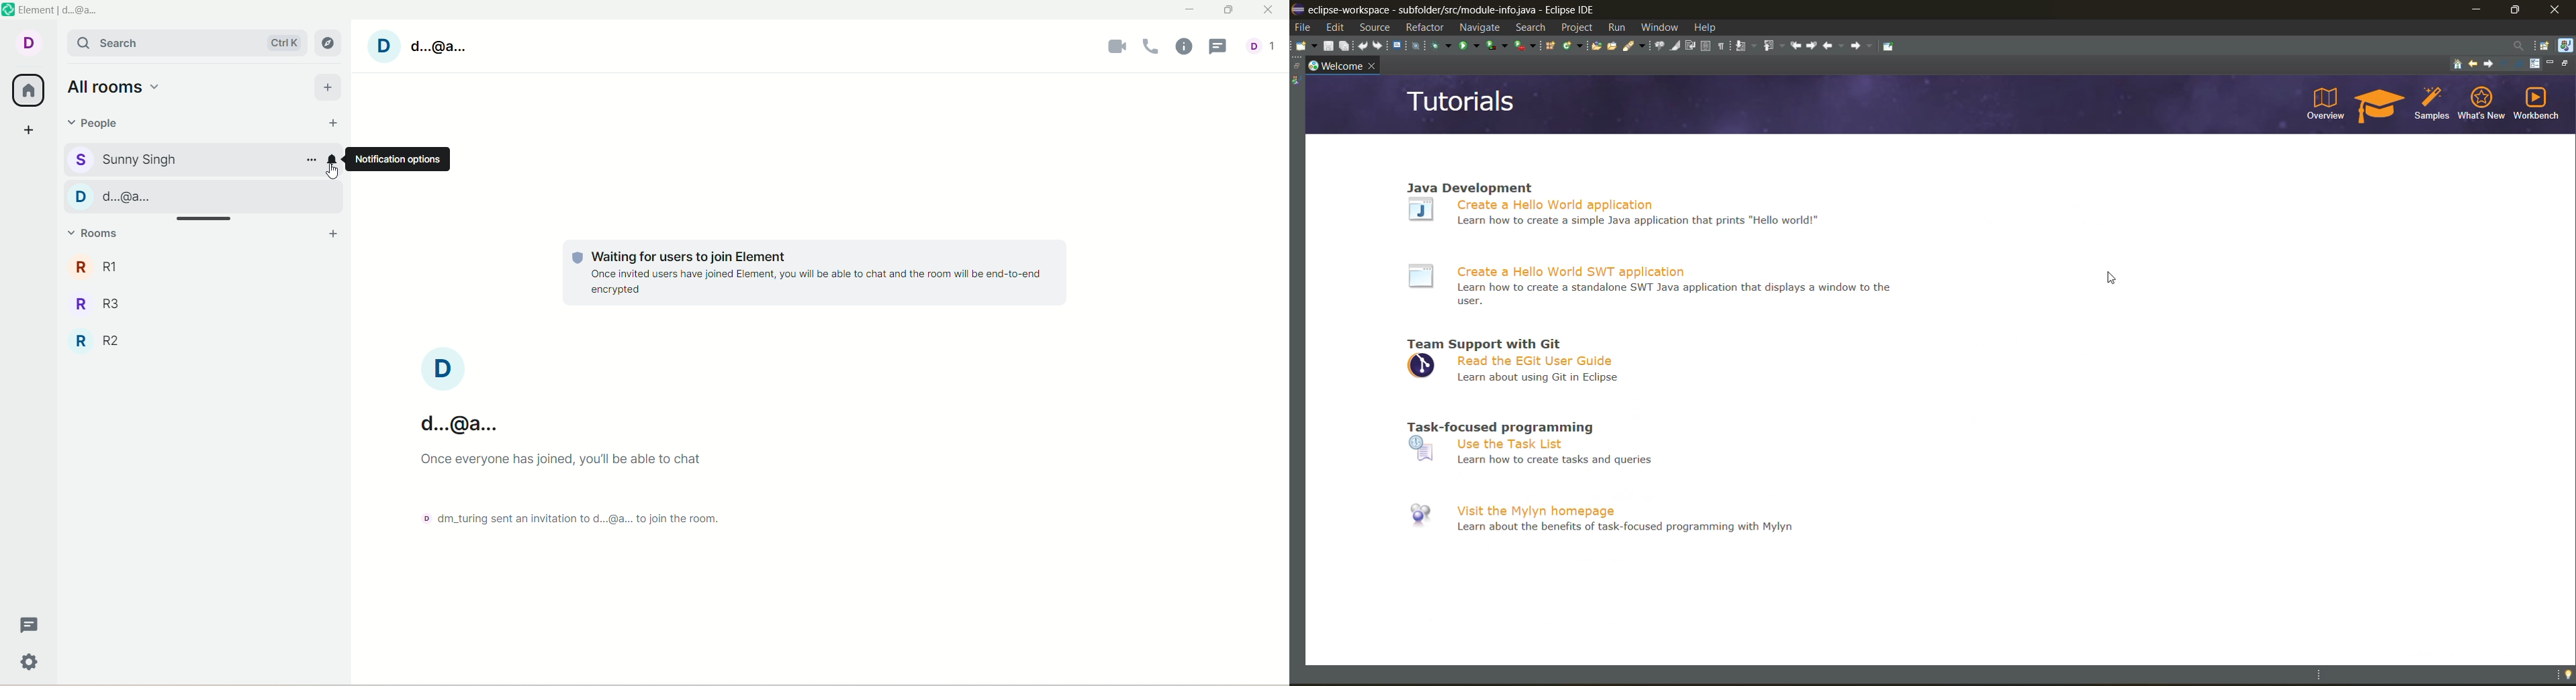  I want to click on start chat, so click(337, 124).